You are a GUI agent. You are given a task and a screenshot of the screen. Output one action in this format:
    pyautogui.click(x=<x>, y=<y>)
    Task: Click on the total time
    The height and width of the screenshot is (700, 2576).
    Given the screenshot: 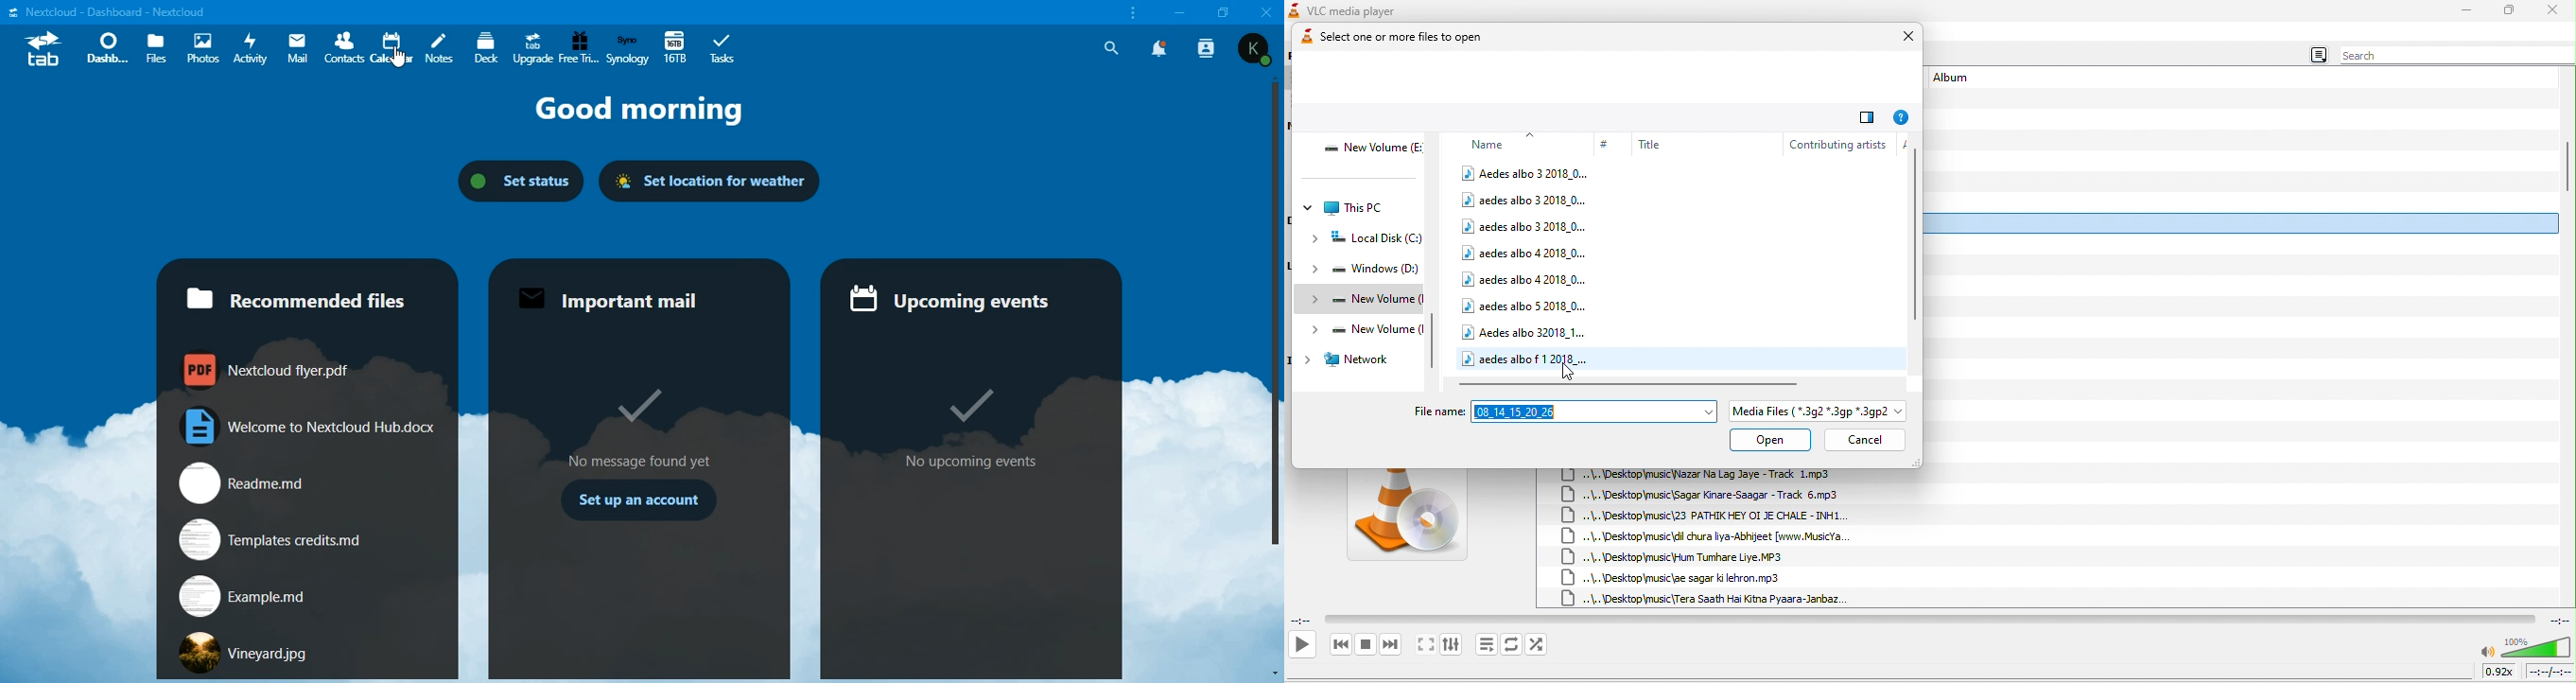 What is the action you would take?
    pyautogui.click(x=2557, y=620)
    